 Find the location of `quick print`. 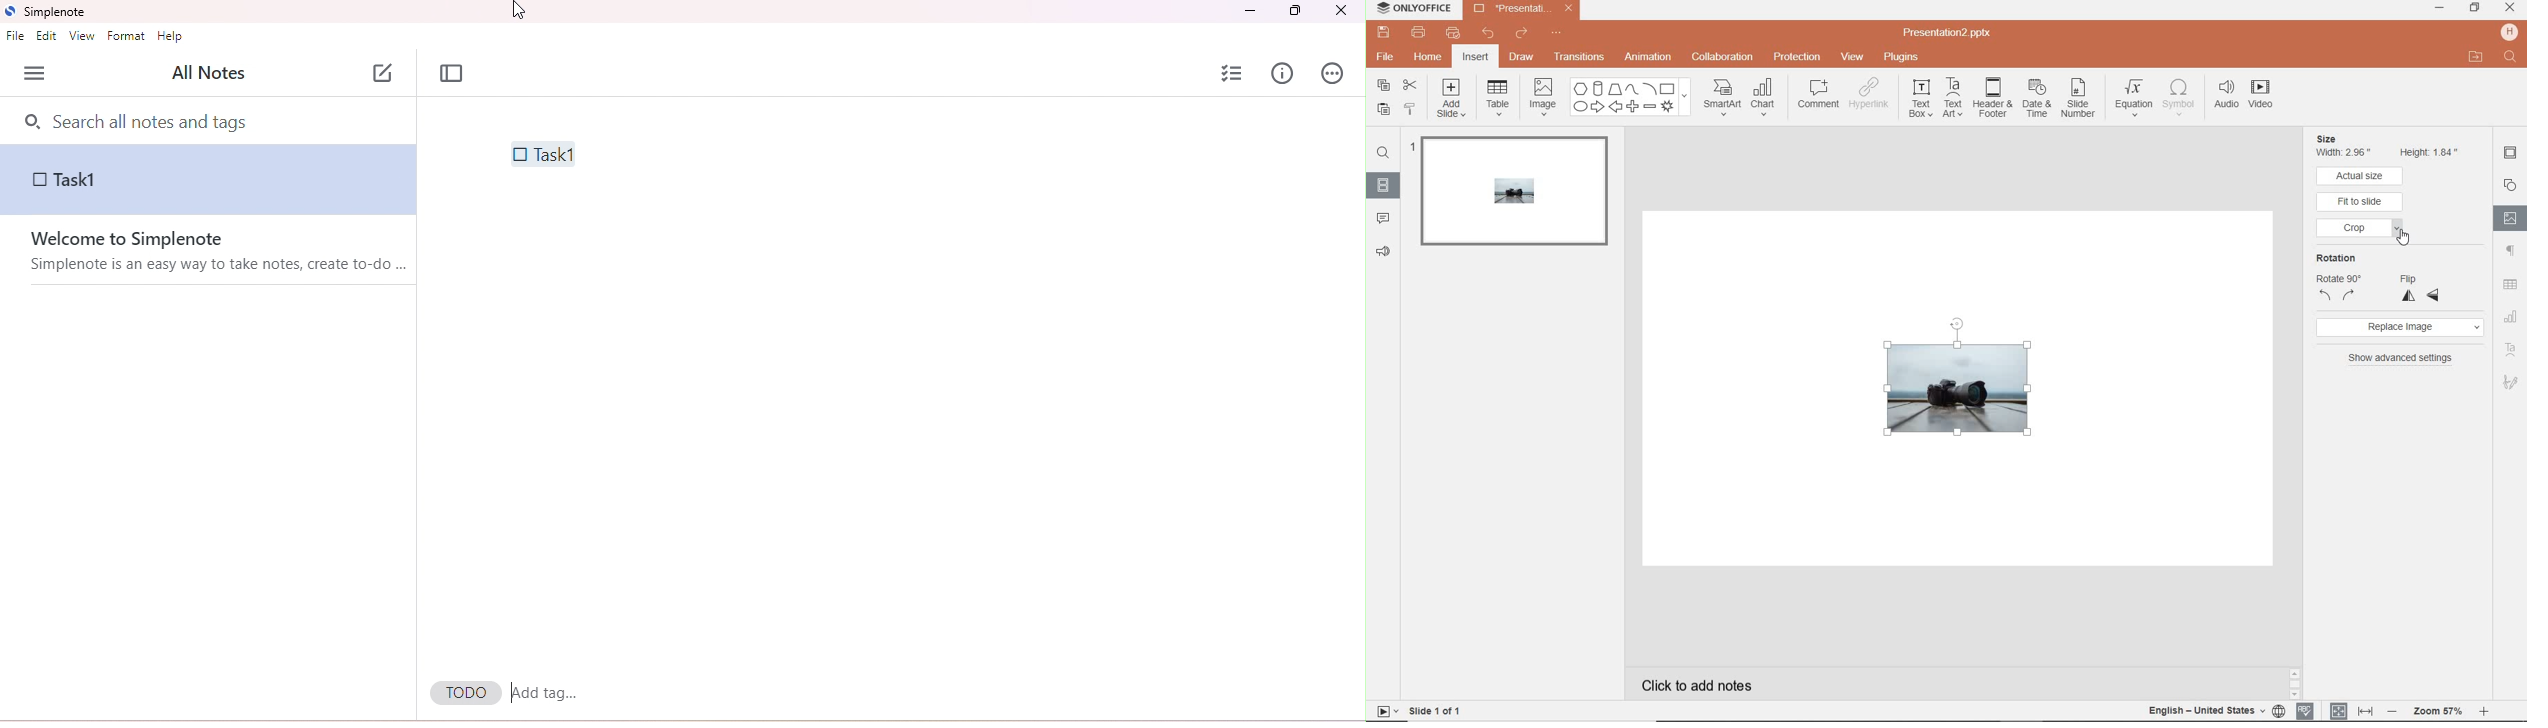

quick print is located at coordinates (1454, 32).